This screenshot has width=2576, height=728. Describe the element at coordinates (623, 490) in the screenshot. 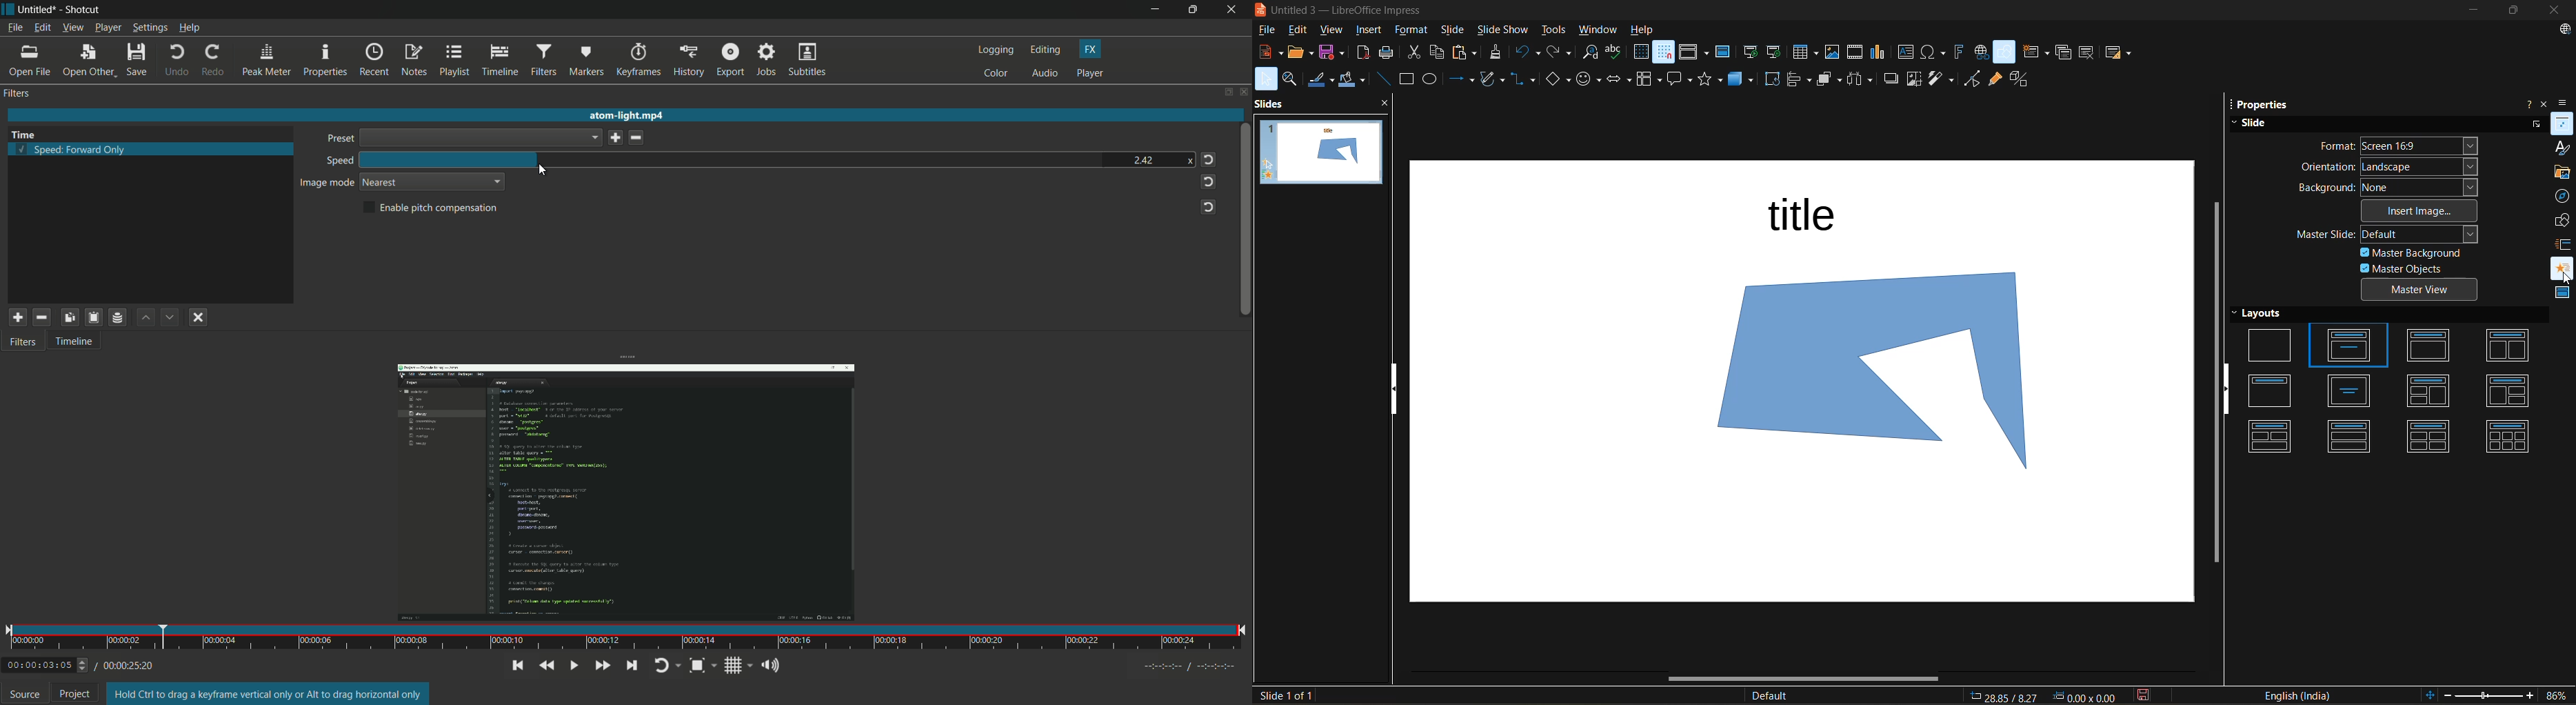

I see `opened file` at that location.